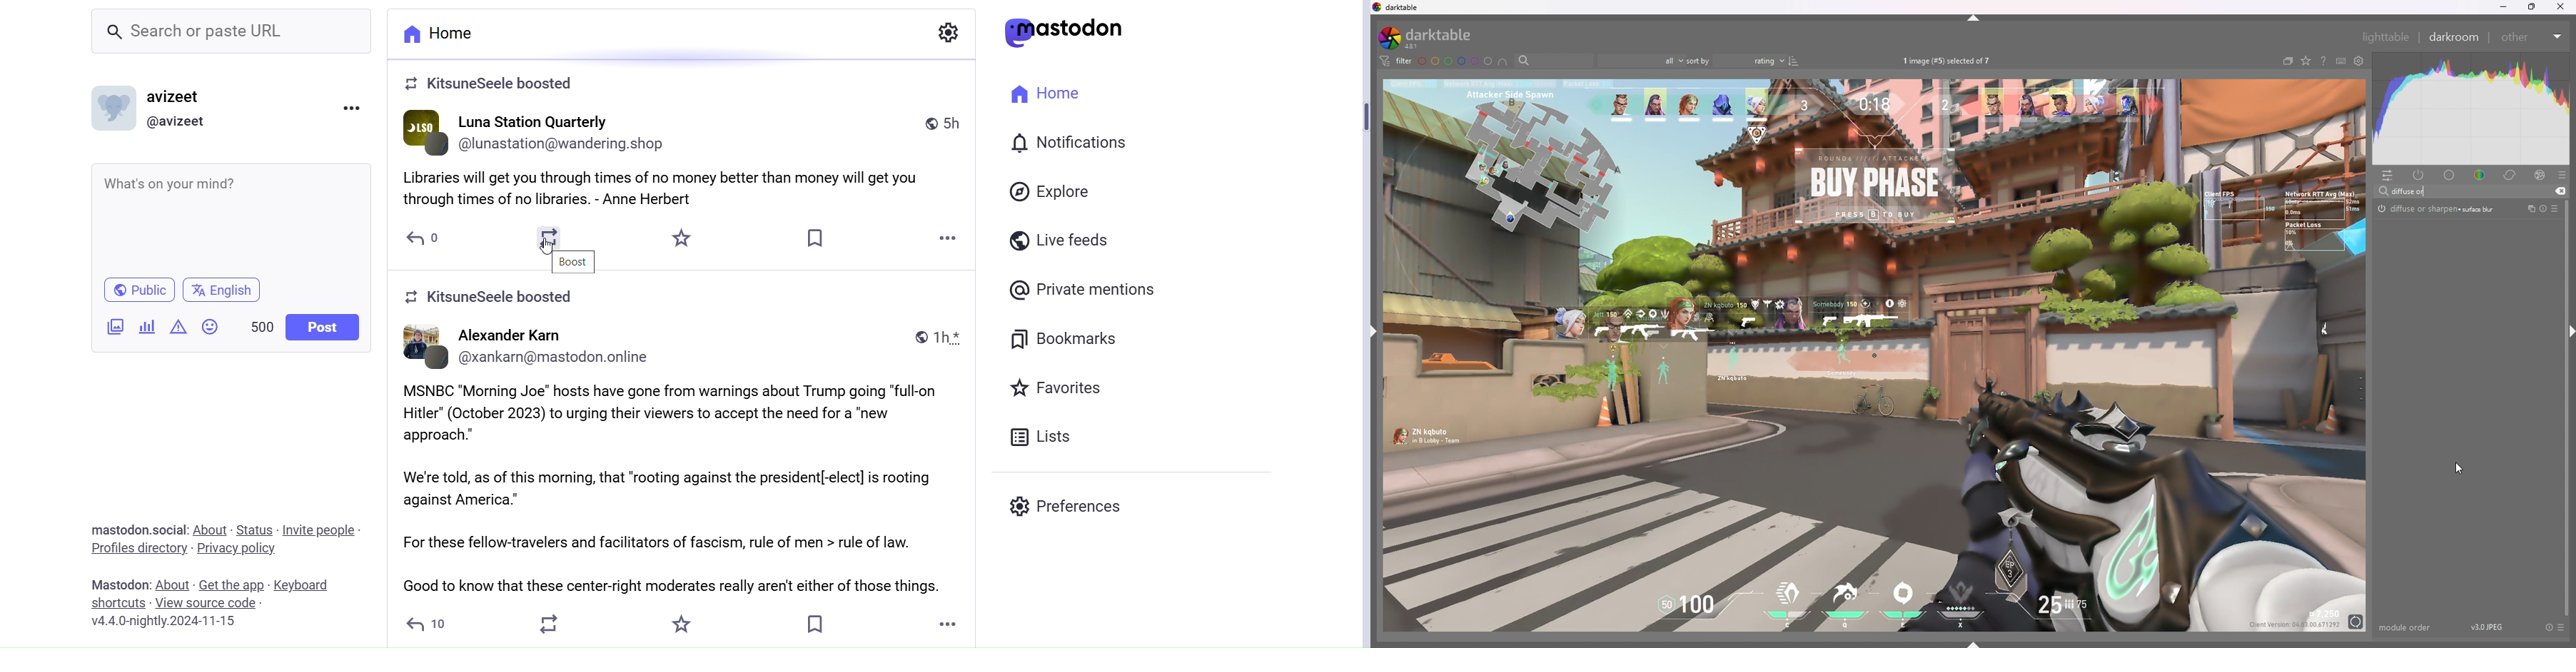 The height and width of the screenshot is (672, 2576). What do you see at coordinates (1455, 61) in the screenshot?
I see `color label` at bounding box center [1455, 61].